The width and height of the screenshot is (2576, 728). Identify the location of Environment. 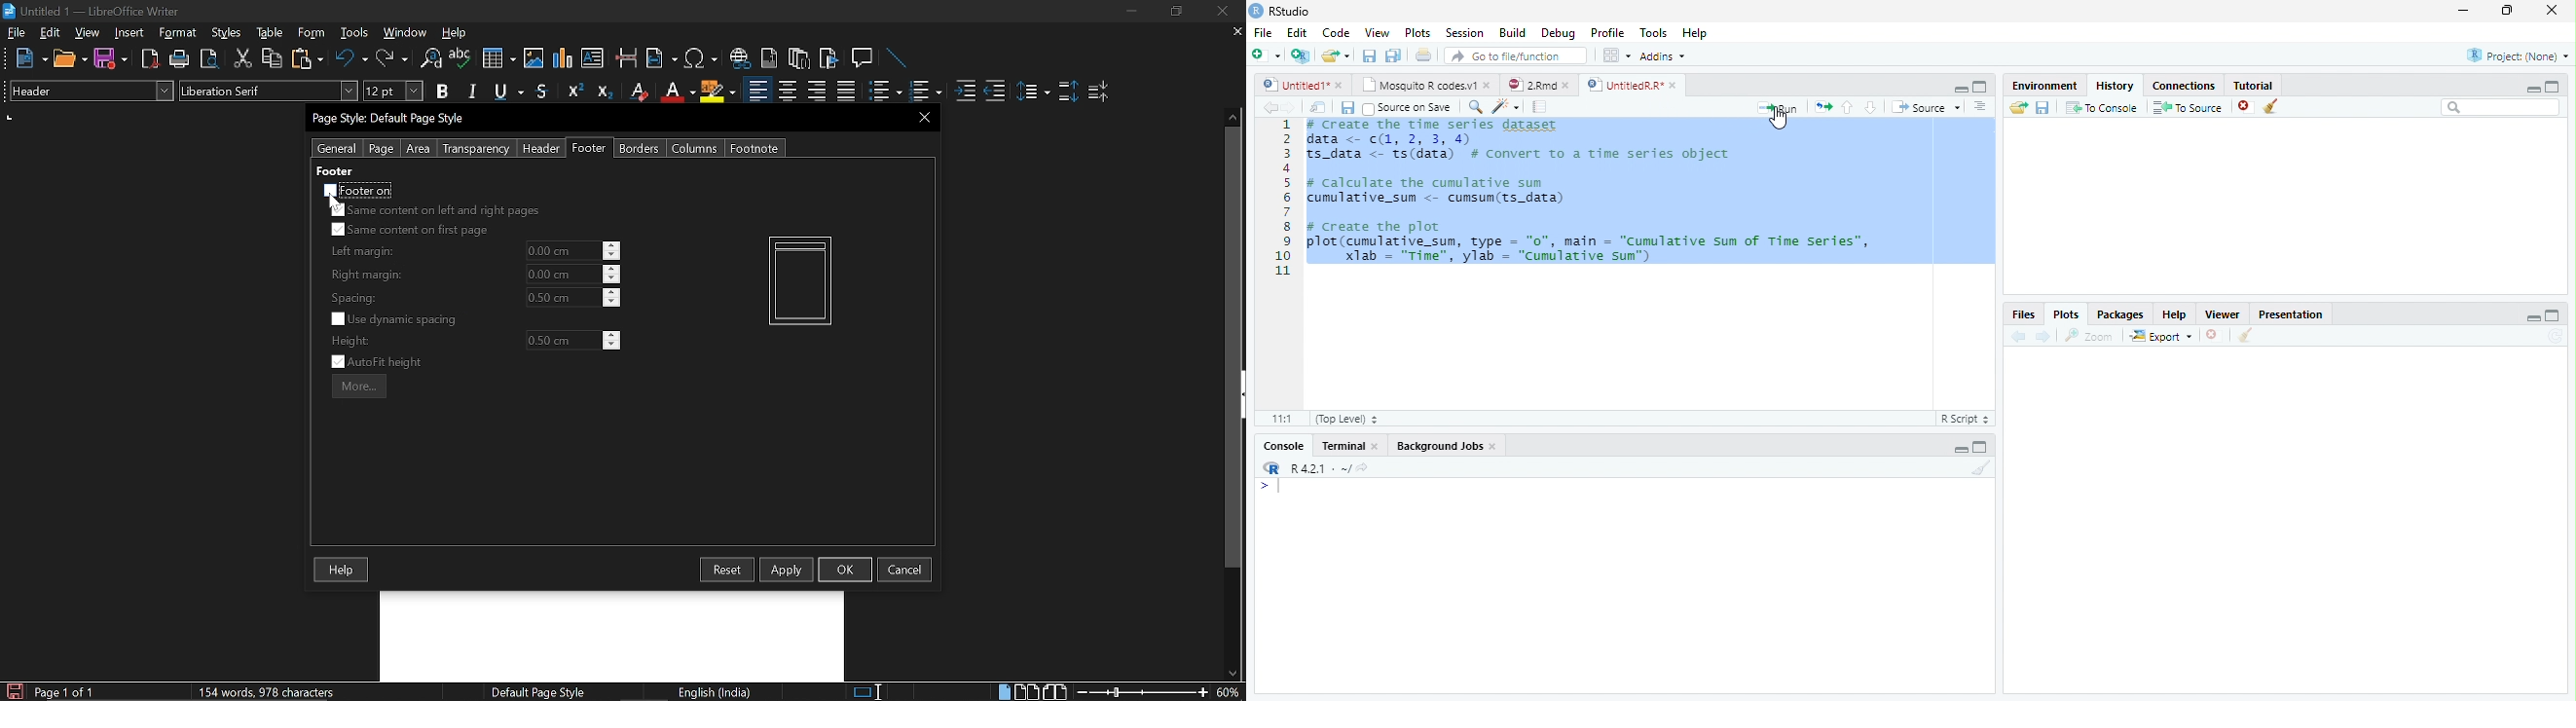
(2044, 85).